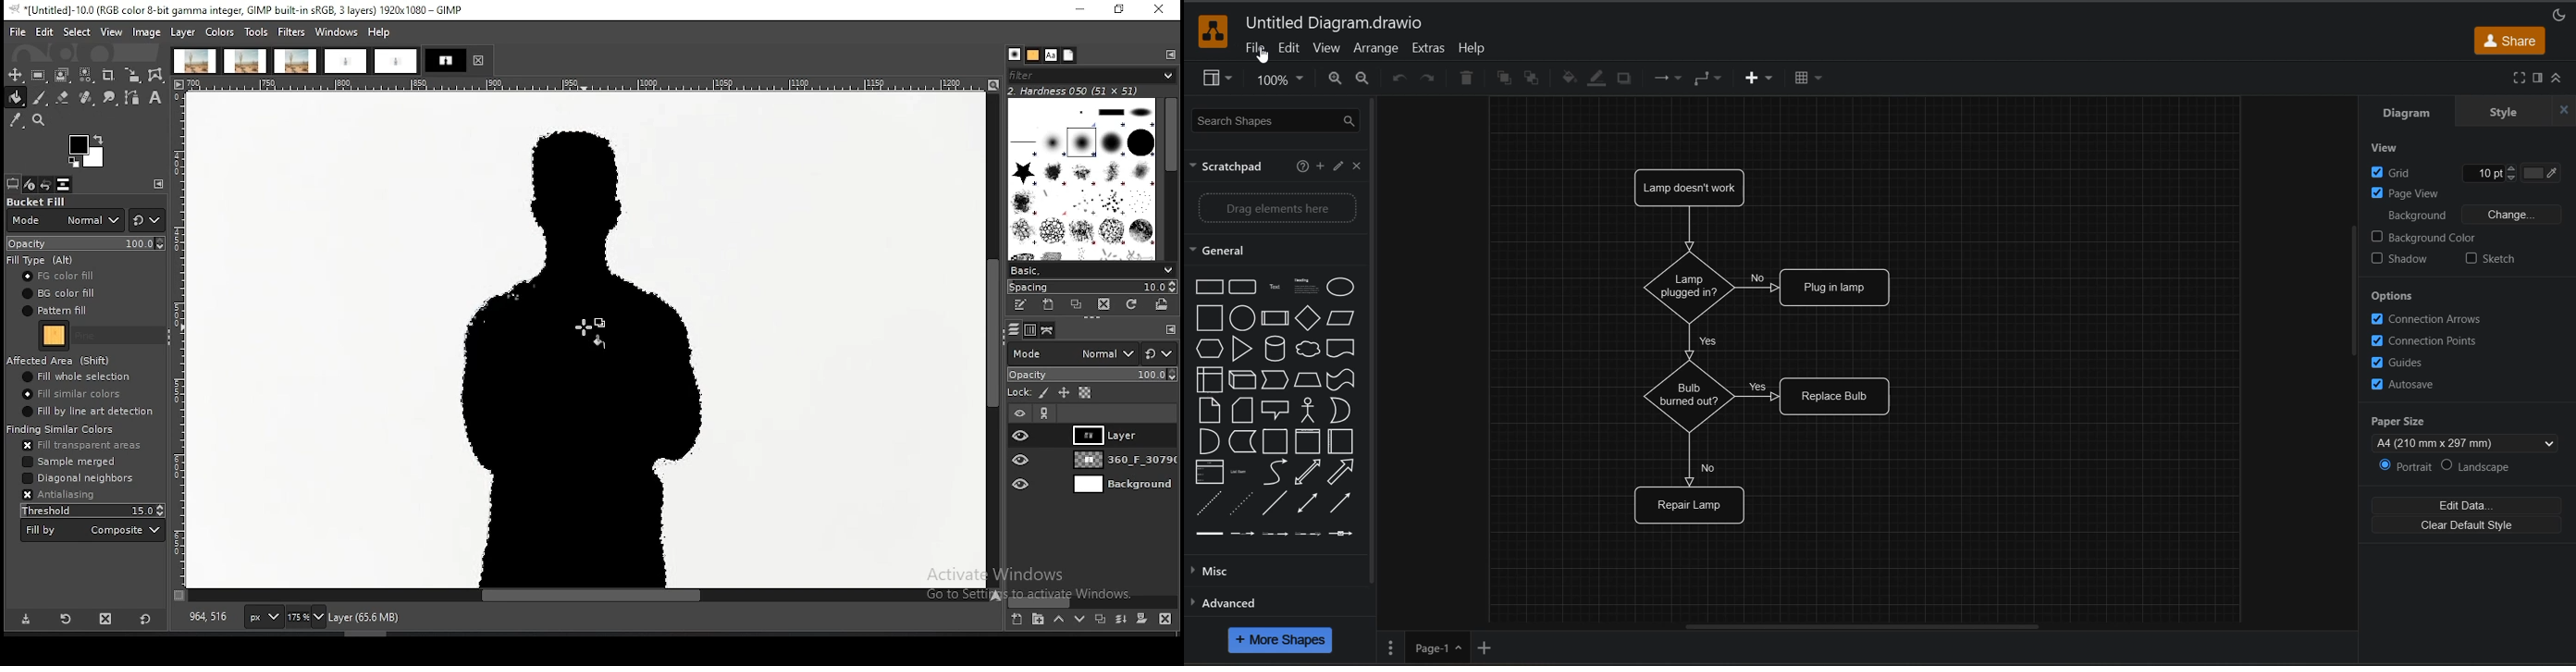 The image size is (2576, 672). I want to click on open brush as image, so click(1161, 304).